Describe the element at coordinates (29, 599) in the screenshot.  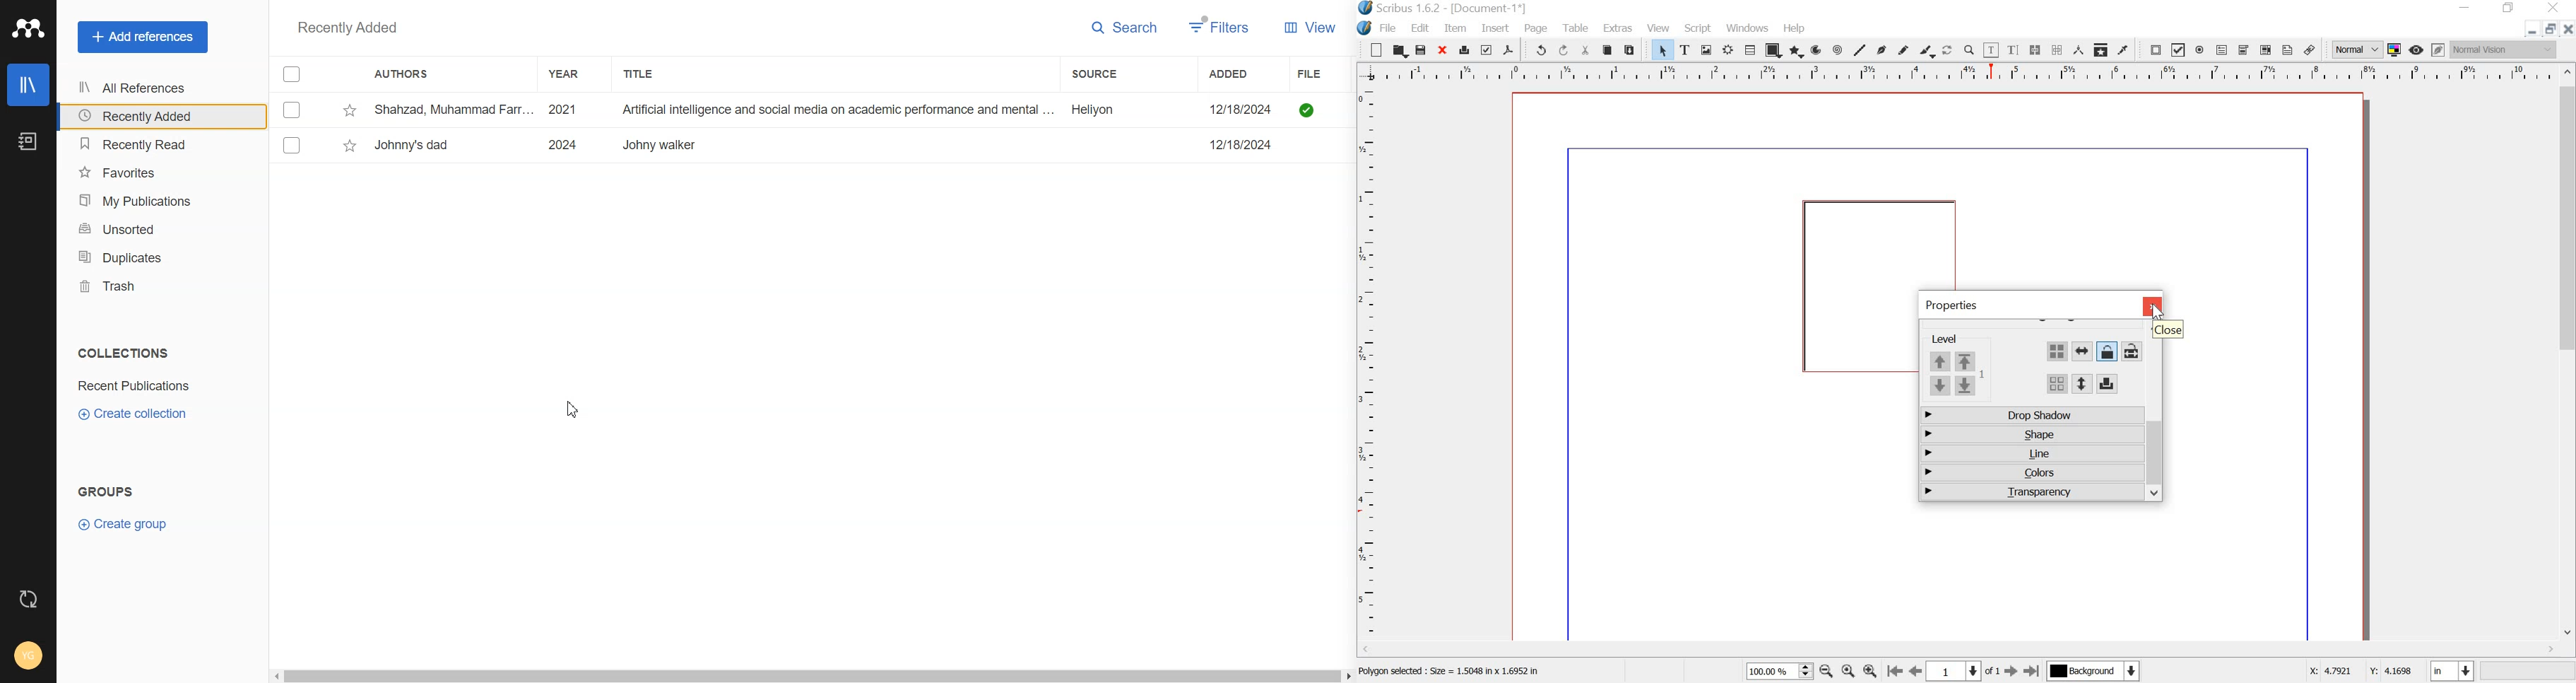
I see `Auto Sync` at that location.